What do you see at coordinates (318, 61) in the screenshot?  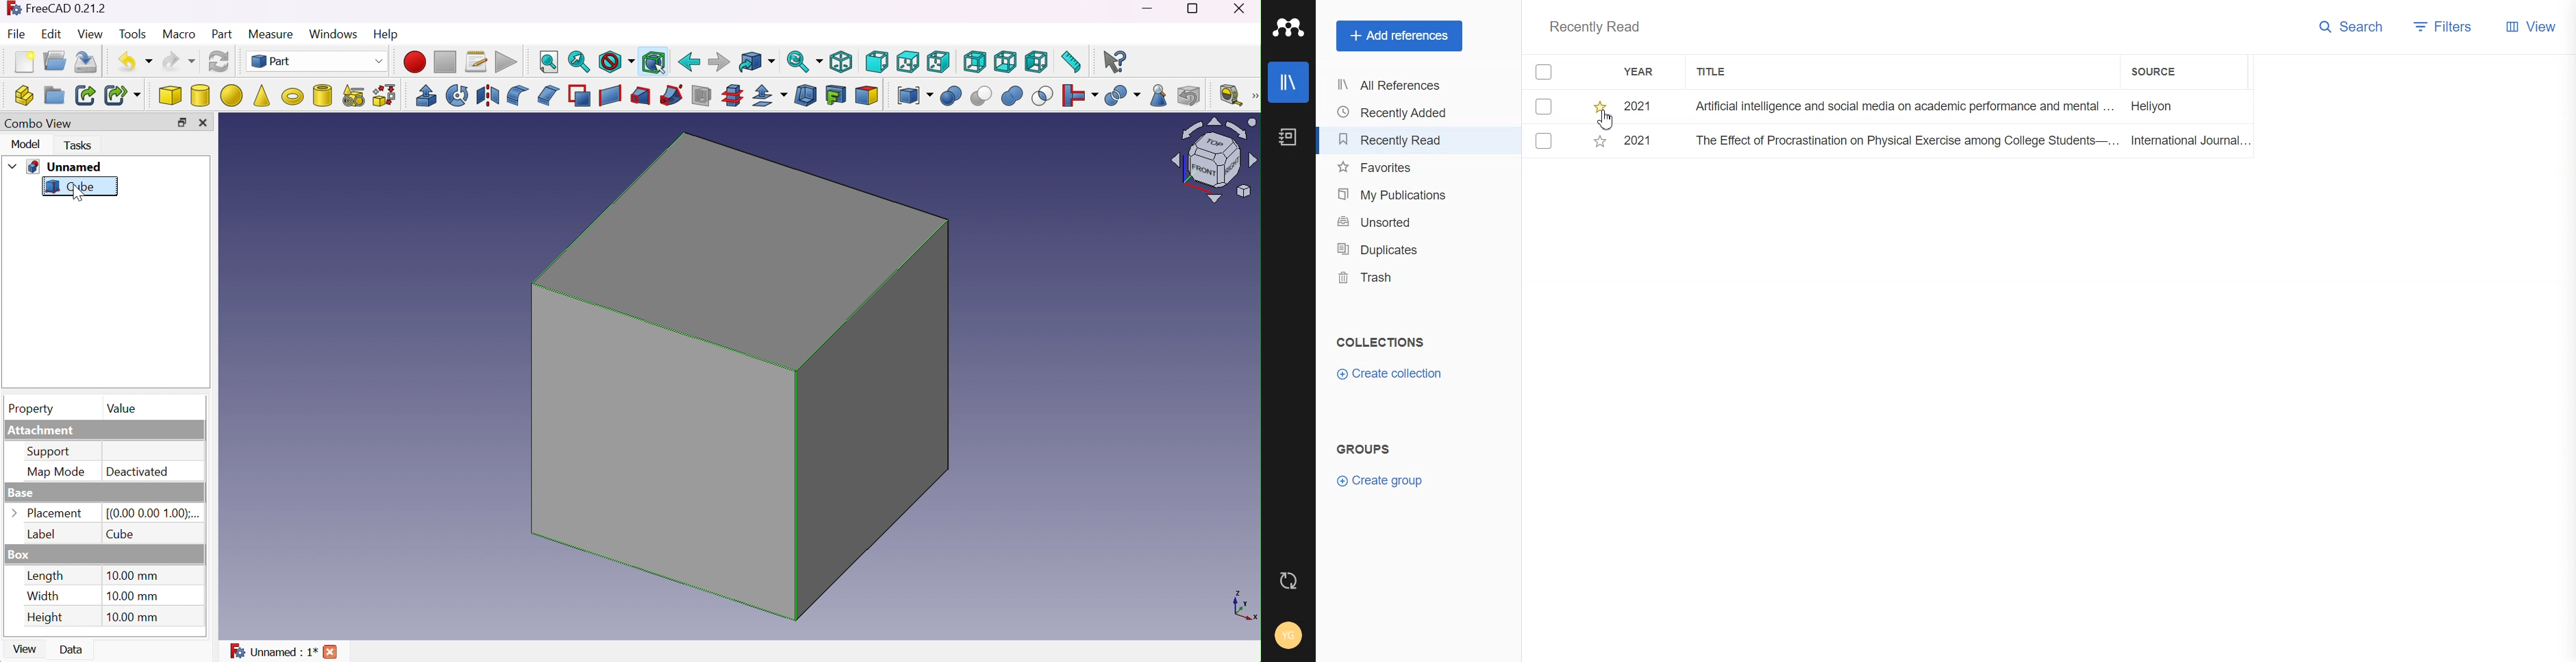 I see `Part` at bounding box center [318, 61].